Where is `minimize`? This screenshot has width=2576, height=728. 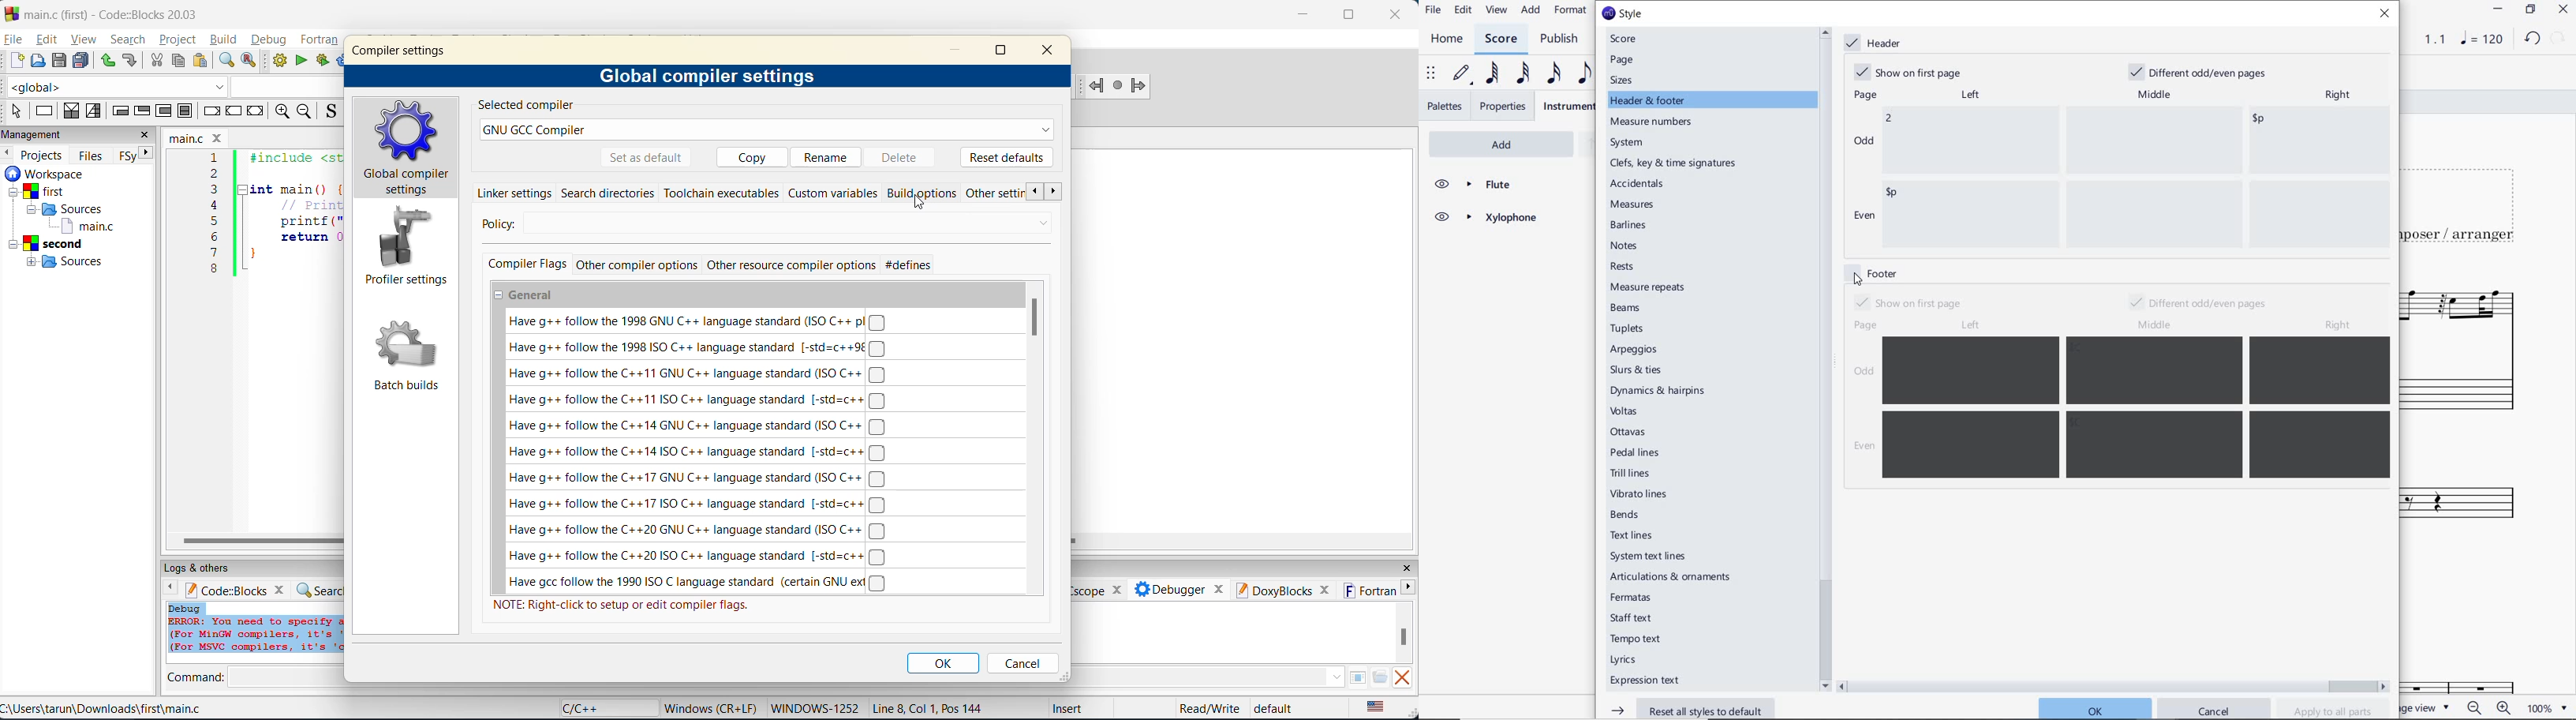
minimize is located at coordinates (1304, 14).